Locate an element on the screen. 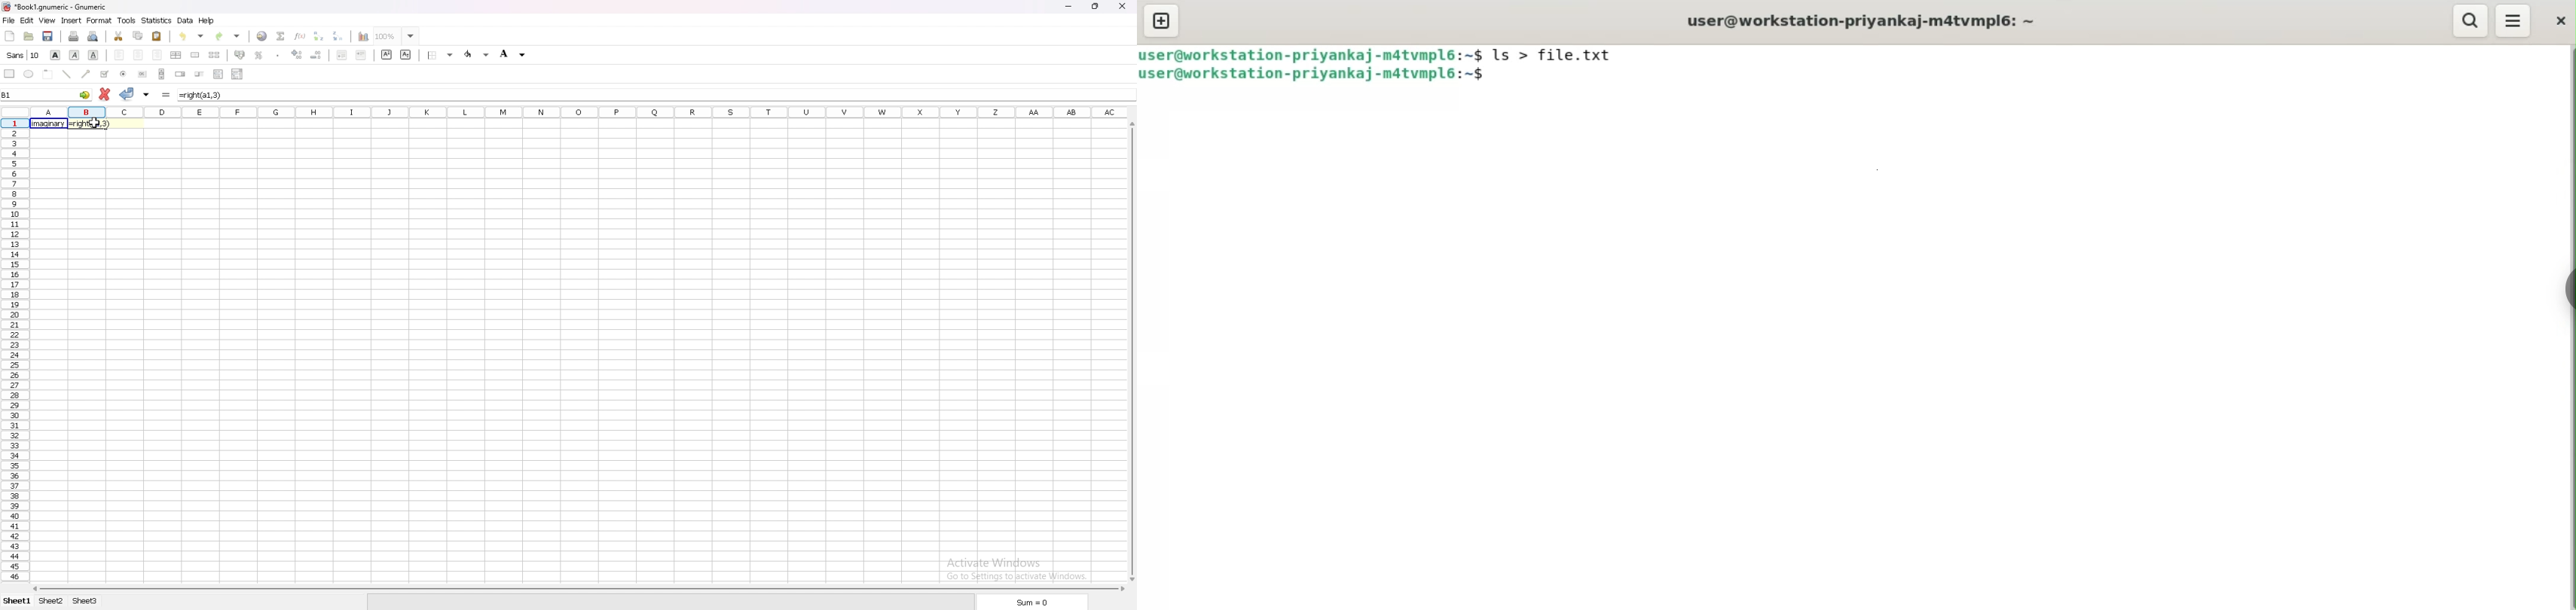 The width and height of the screenshot is (2576, 616). decrease indent is located at coordinates (341, 56).